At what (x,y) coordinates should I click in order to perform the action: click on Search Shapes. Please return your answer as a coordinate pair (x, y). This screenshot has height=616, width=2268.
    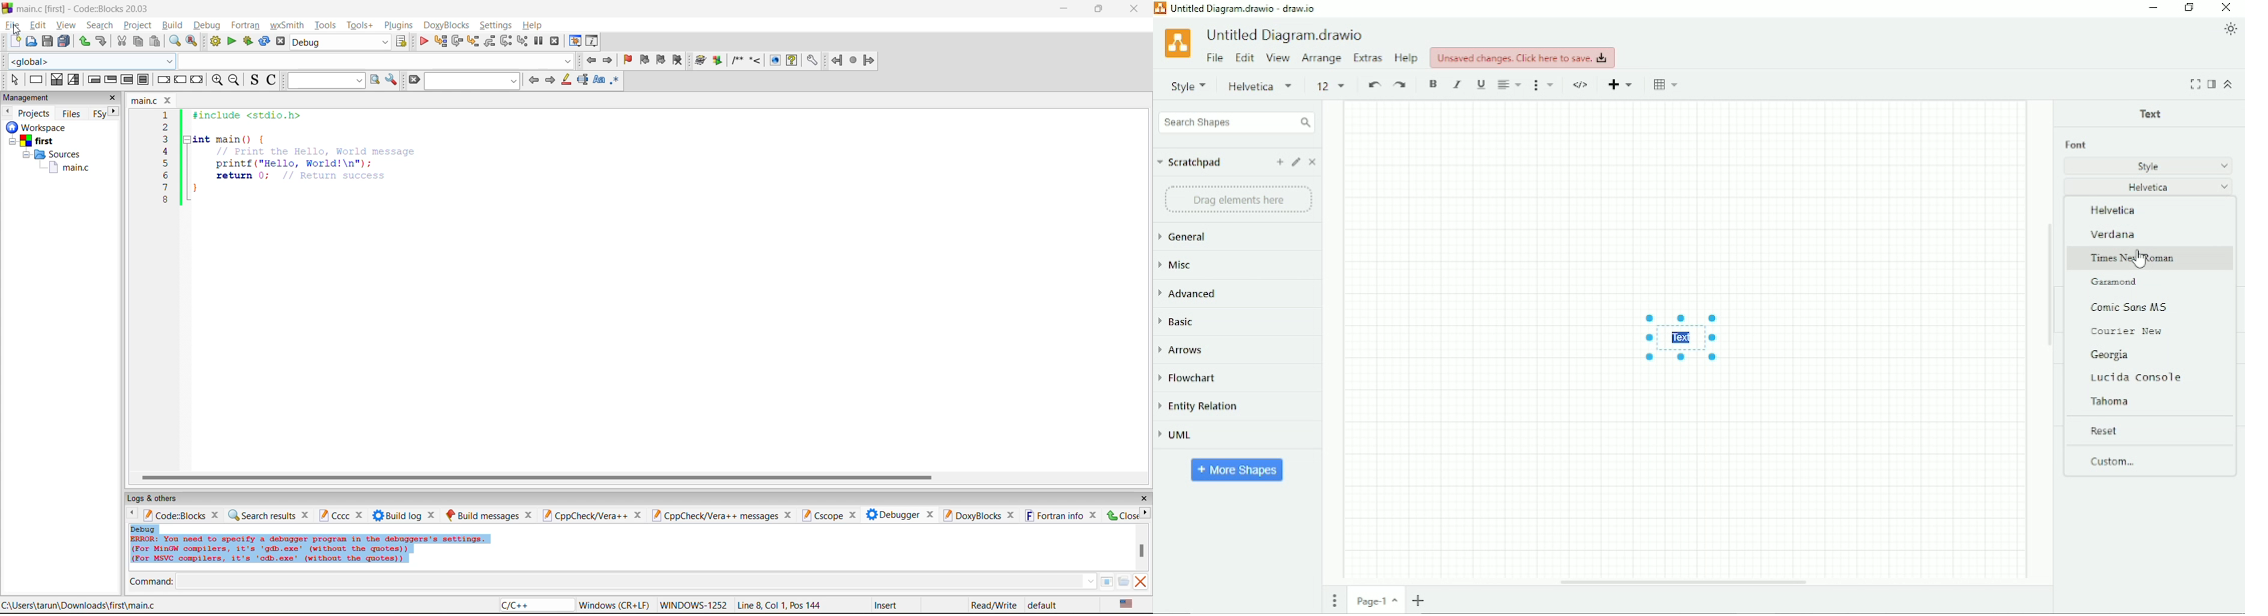
    Looking at the image, I should click on (1236, 122).